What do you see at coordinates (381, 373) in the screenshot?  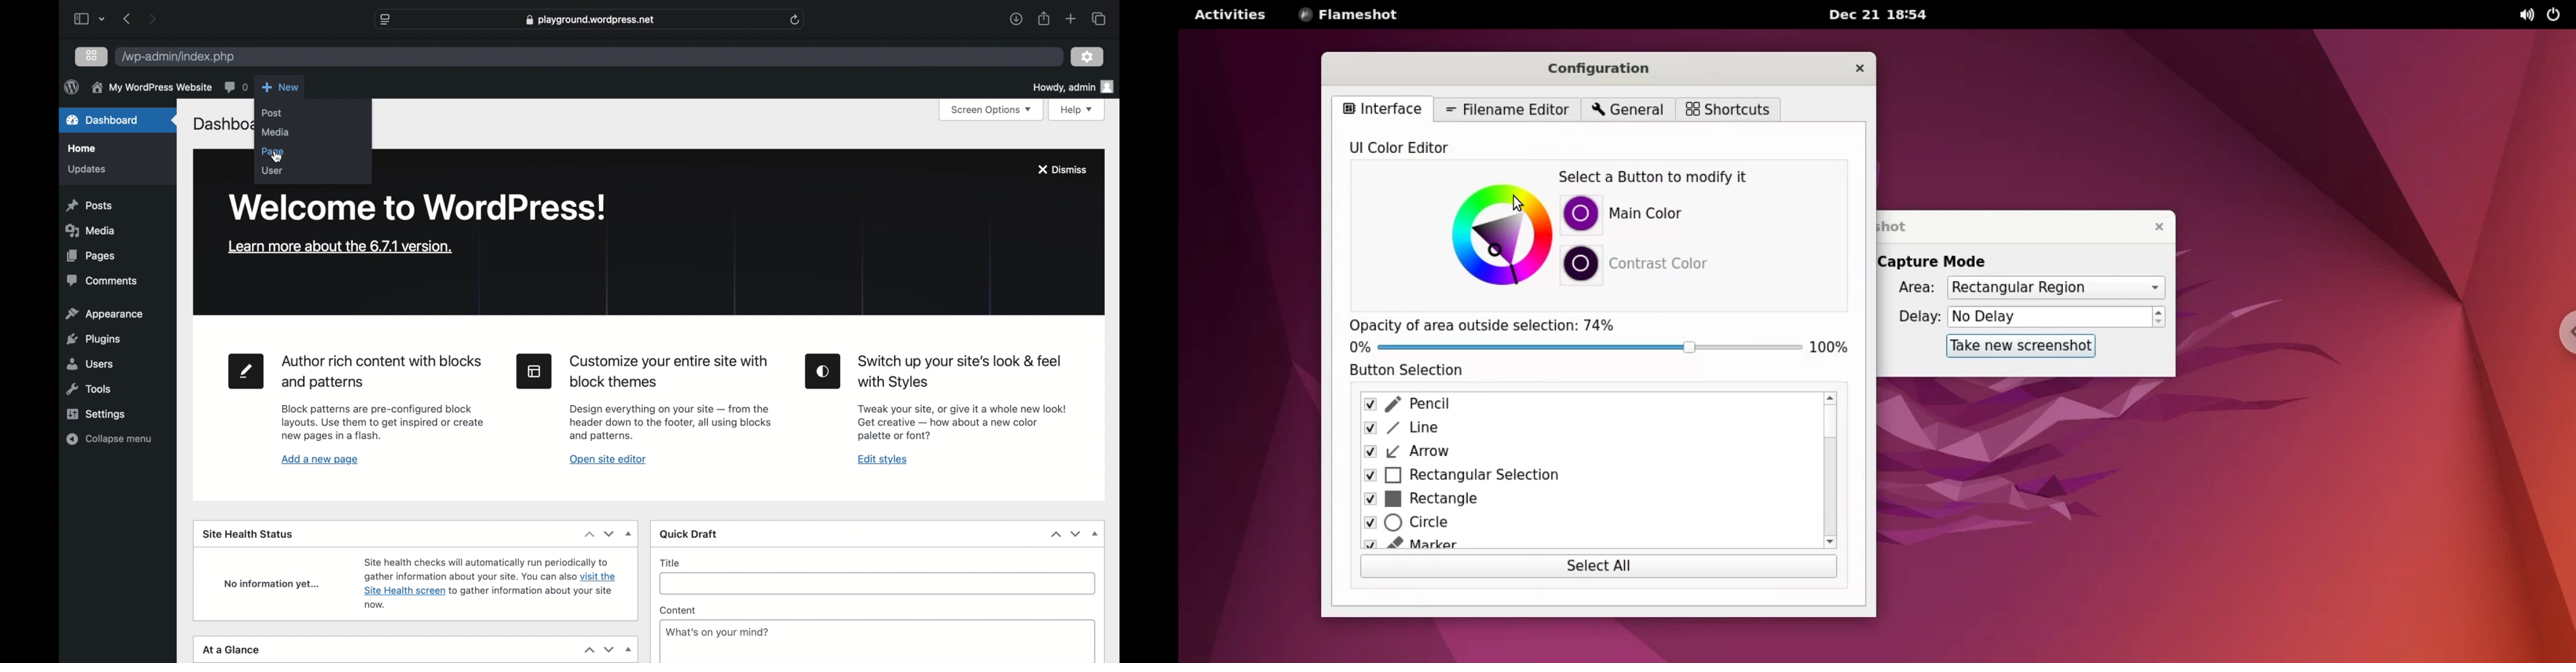 I see `heading` at bounding box center [381, 373].